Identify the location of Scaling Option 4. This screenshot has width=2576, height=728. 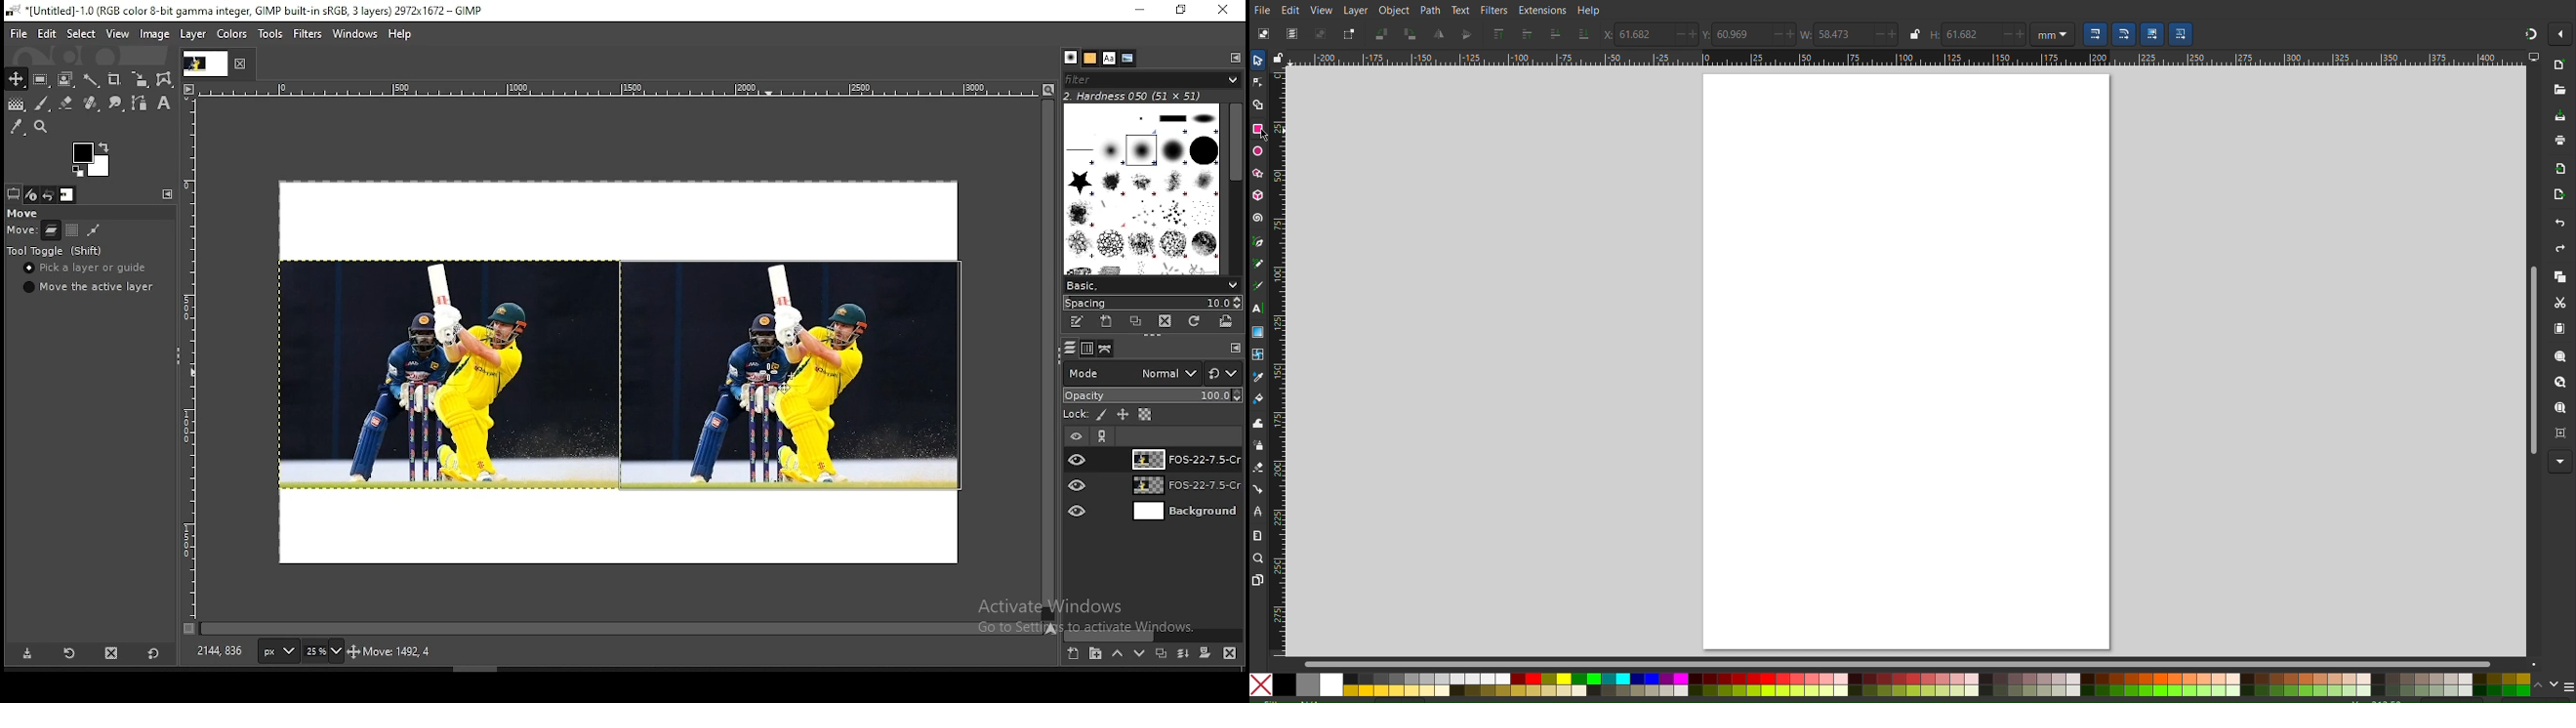
(2181, 34).